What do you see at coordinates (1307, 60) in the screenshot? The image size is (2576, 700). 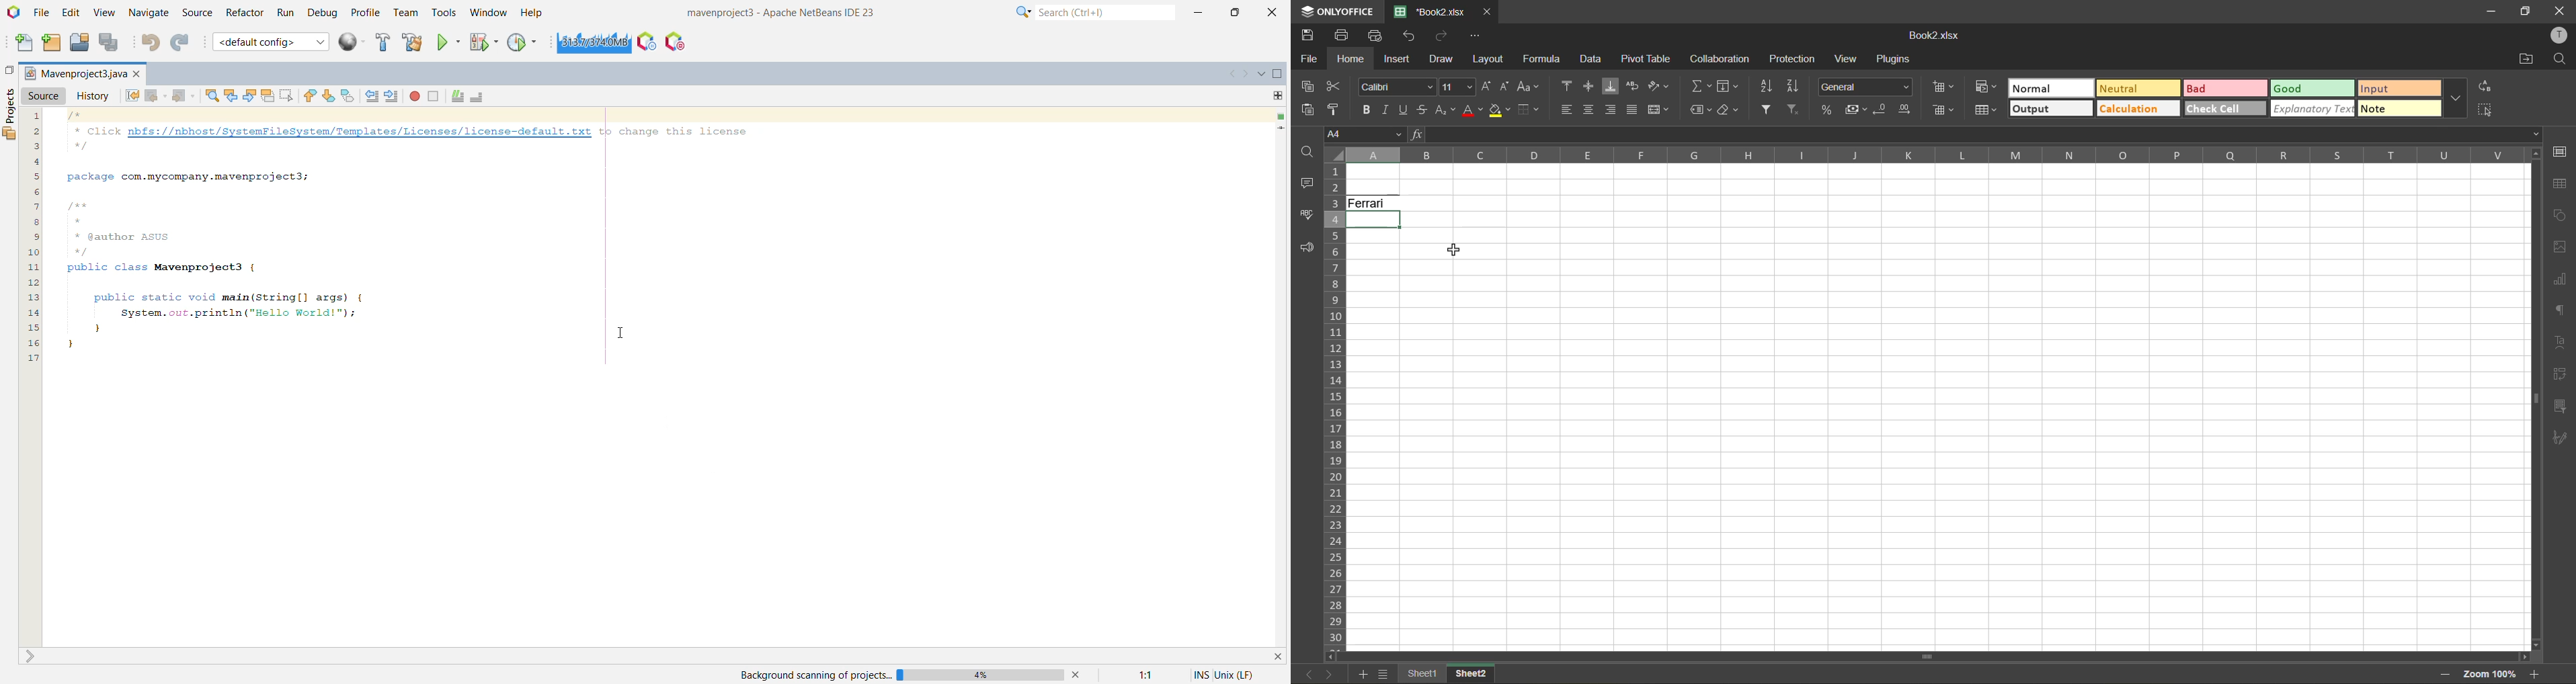 I see `file` at bounding box center [1307, 60].